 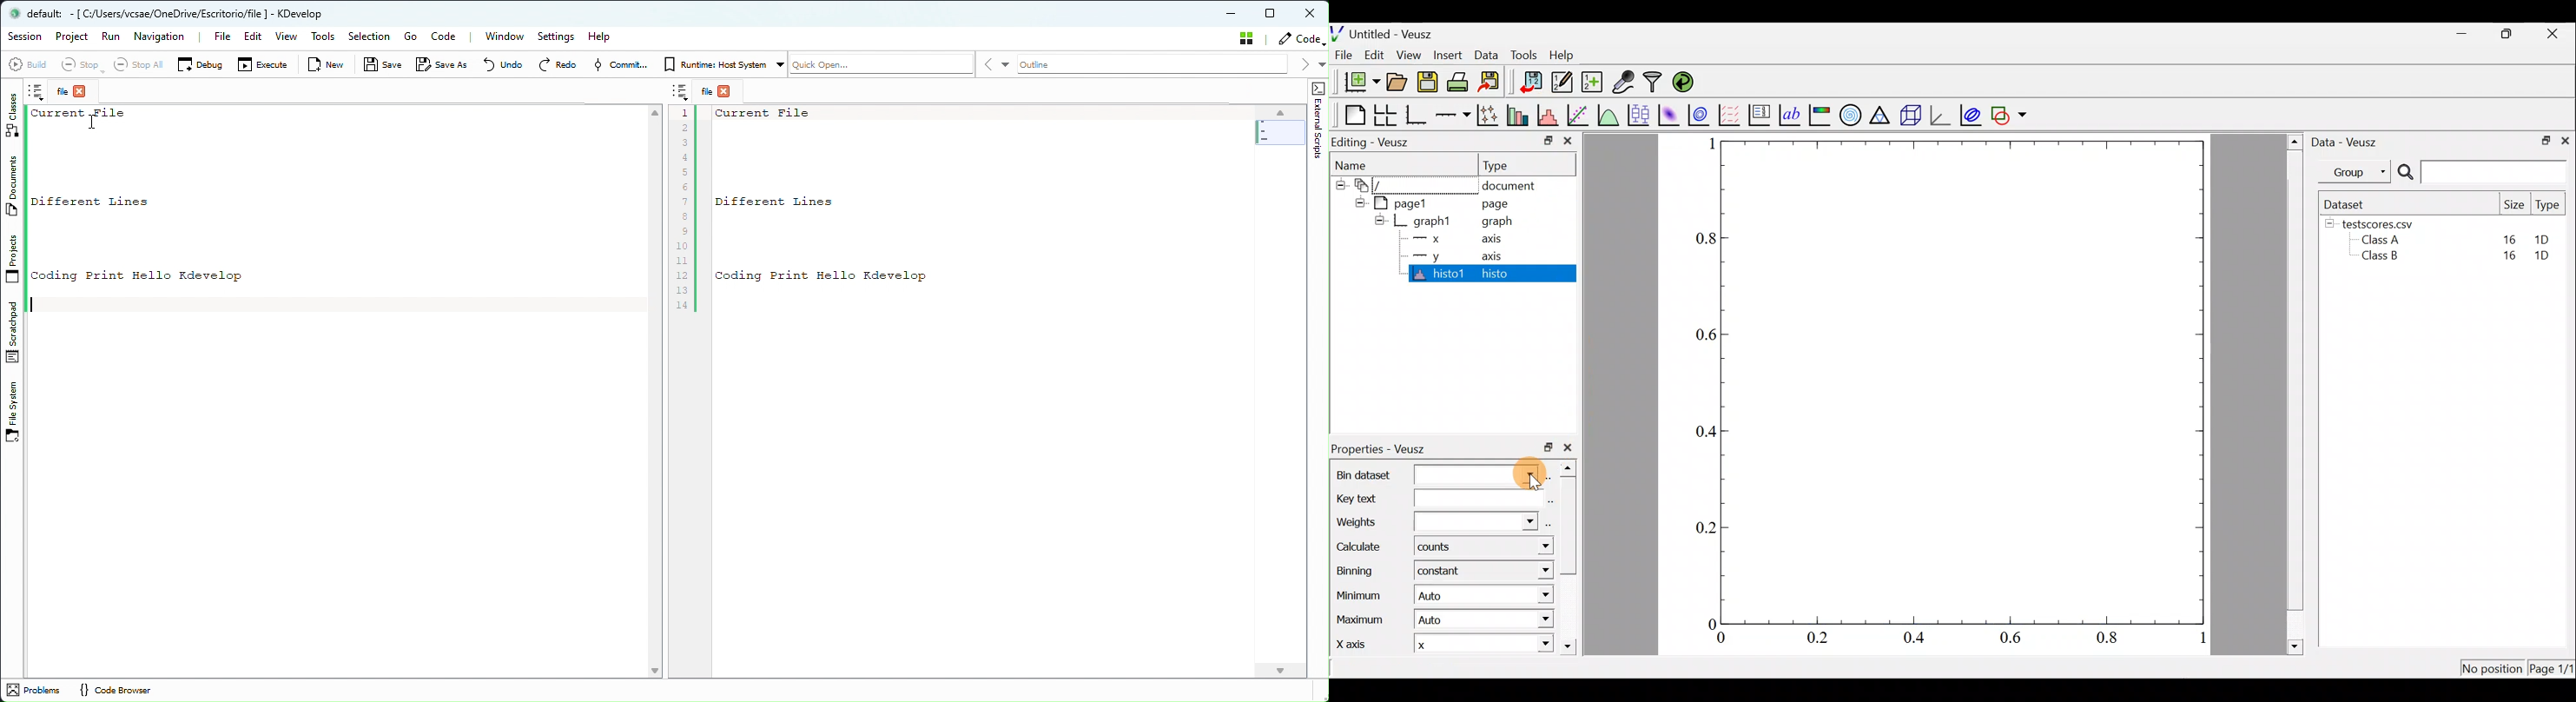 What do you see at coordinates (2107, 640) in the screenshot?
I see `0.8` at bounding box center [2107, 640].